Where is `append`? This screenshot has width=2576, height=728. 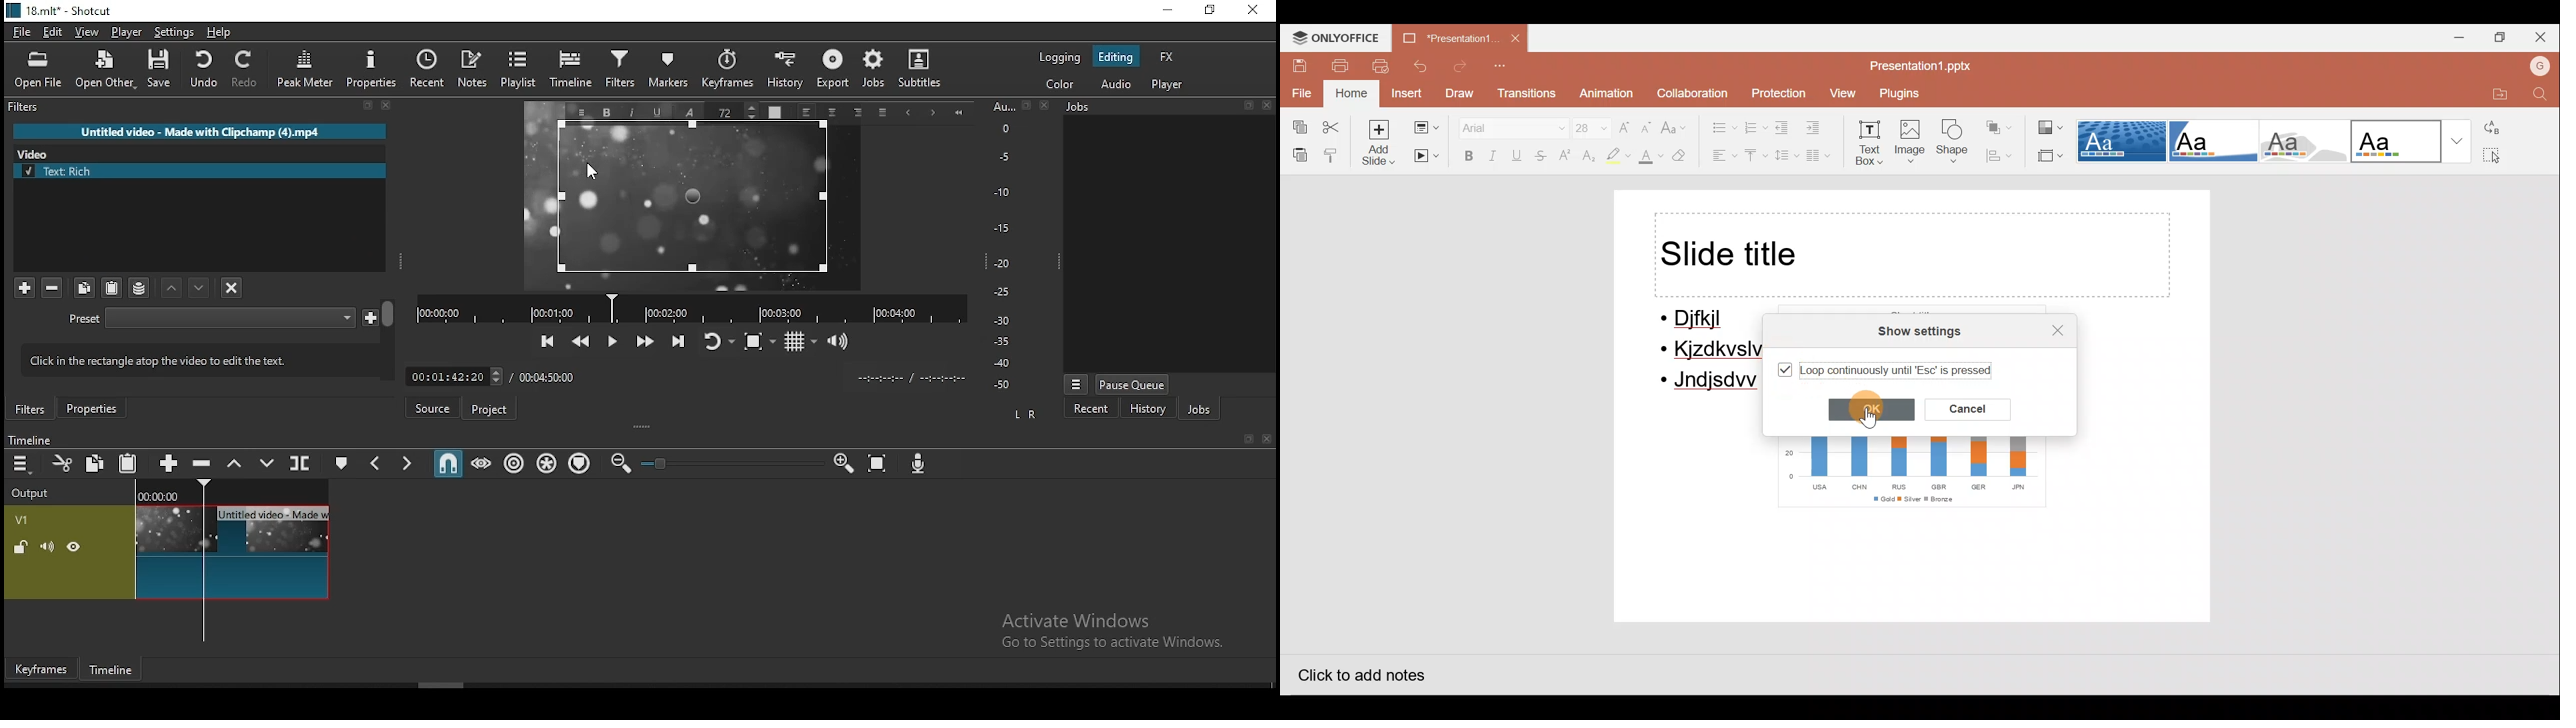 append is located at coordinates (171, 462).